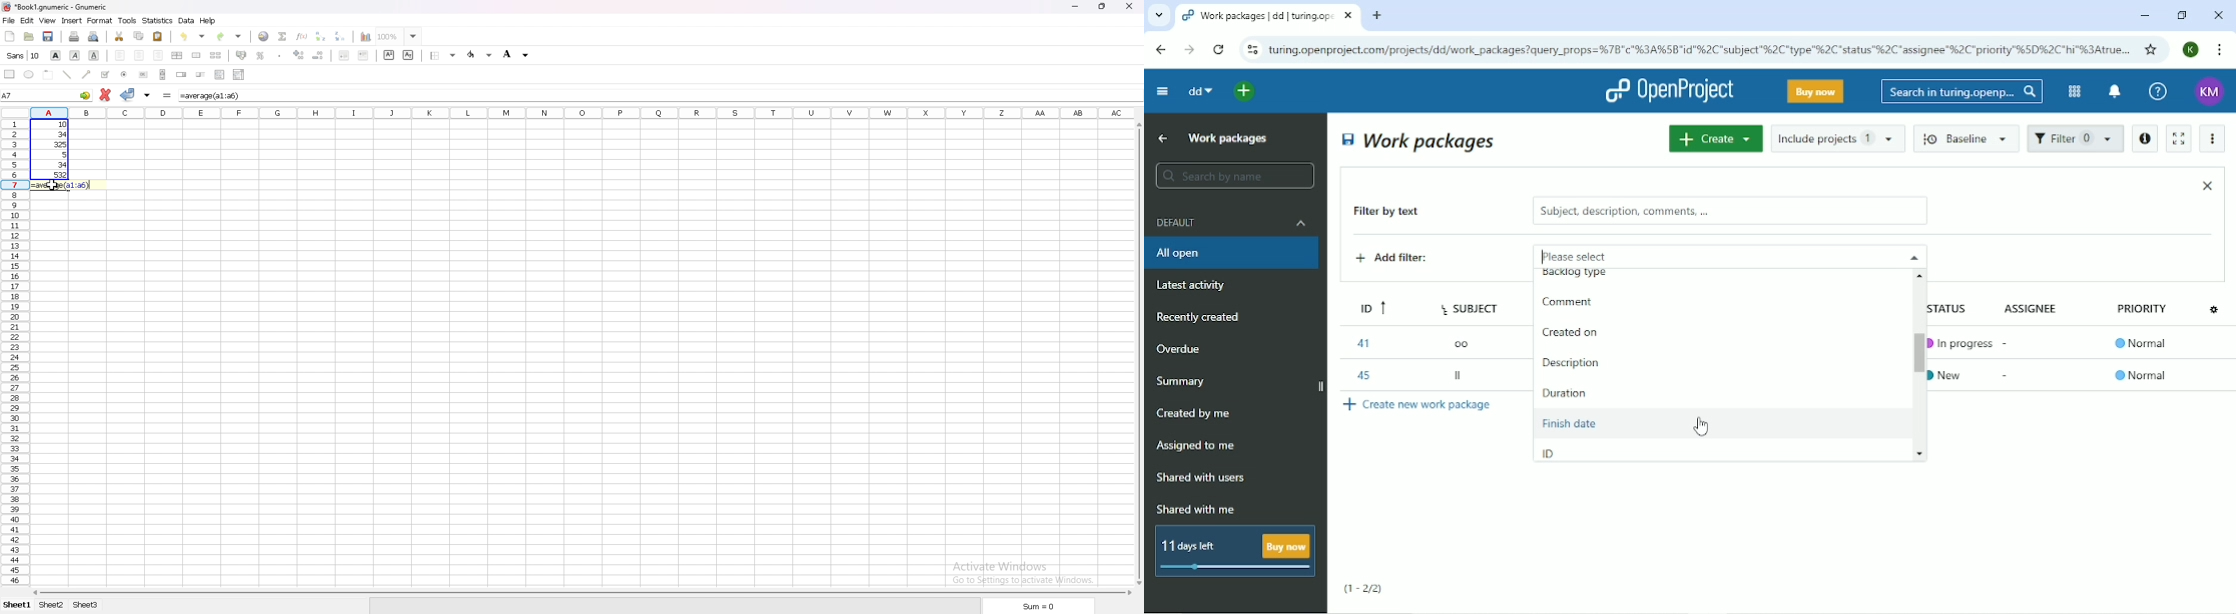 Image resolution: width=2240 pixels, height=616 pixels. Describe the element at coordinates (321, 36) in the screenshot. I see `sort ascending` at that location.